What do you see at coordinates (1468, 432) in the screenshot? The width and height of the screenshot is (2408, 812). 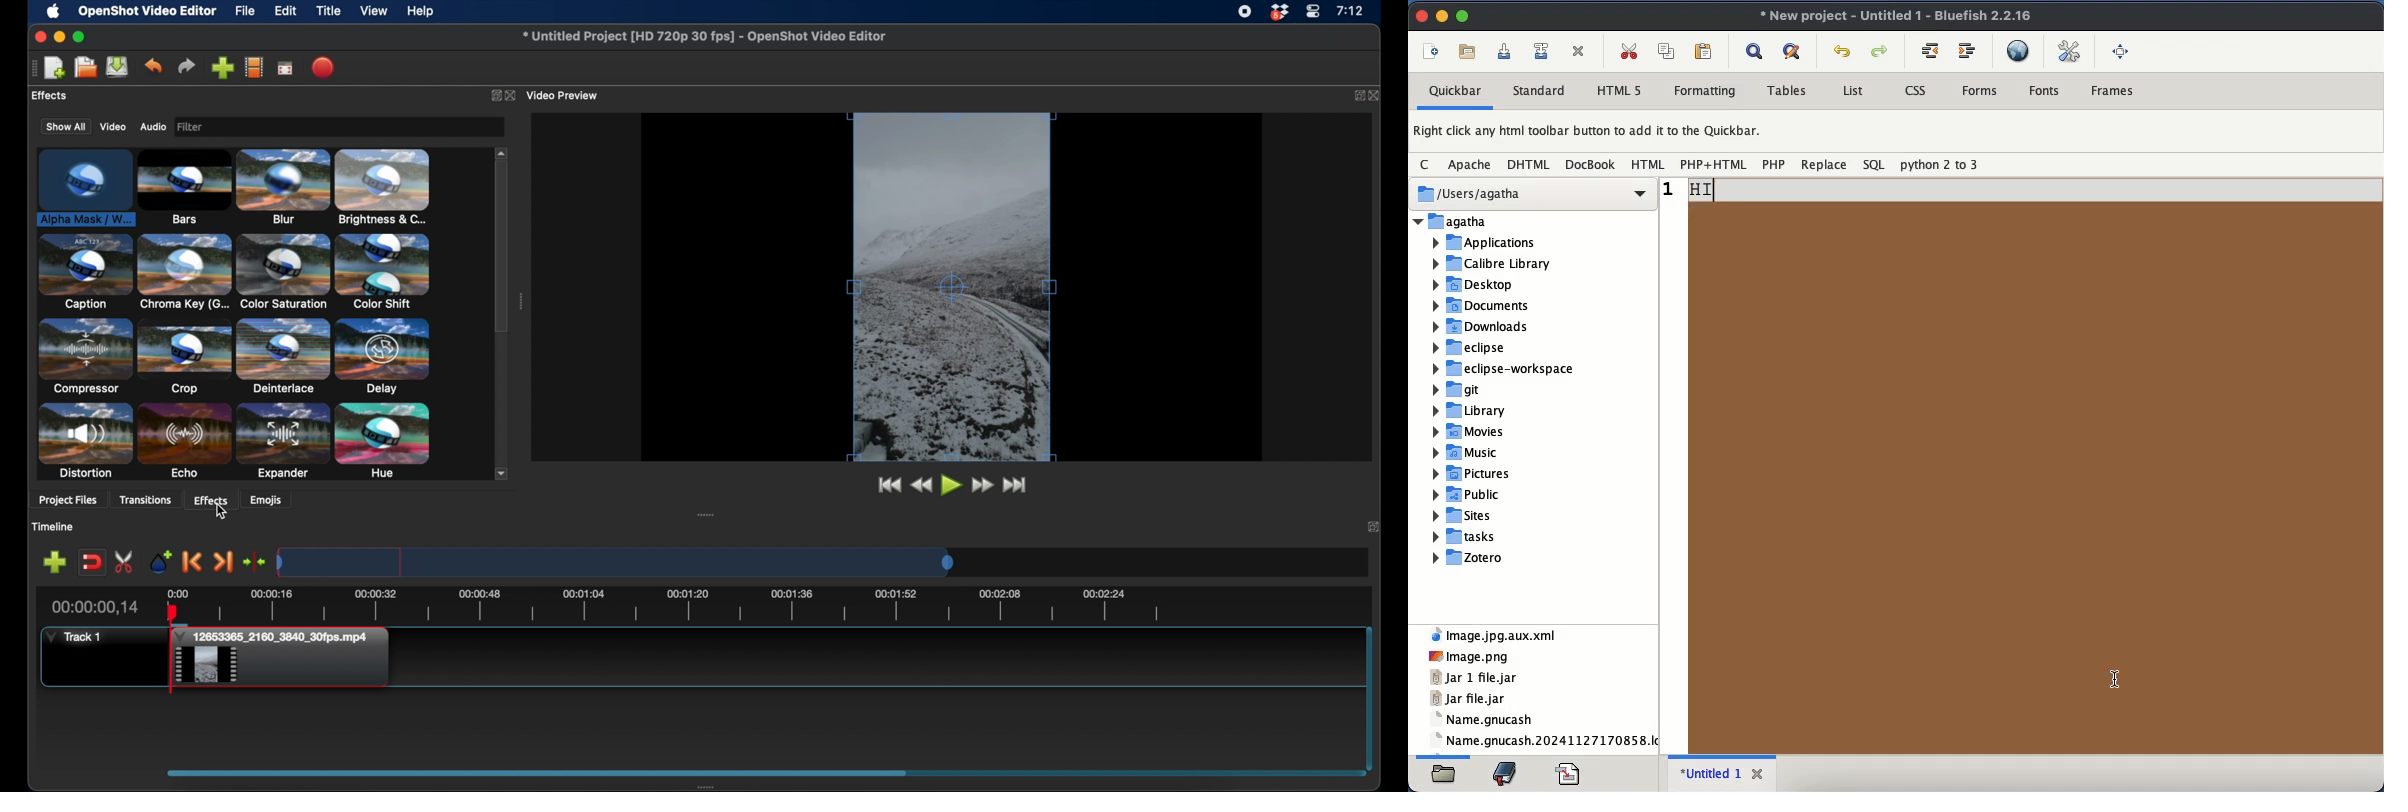 I see `Movies` at bounding box center [1468, 432].